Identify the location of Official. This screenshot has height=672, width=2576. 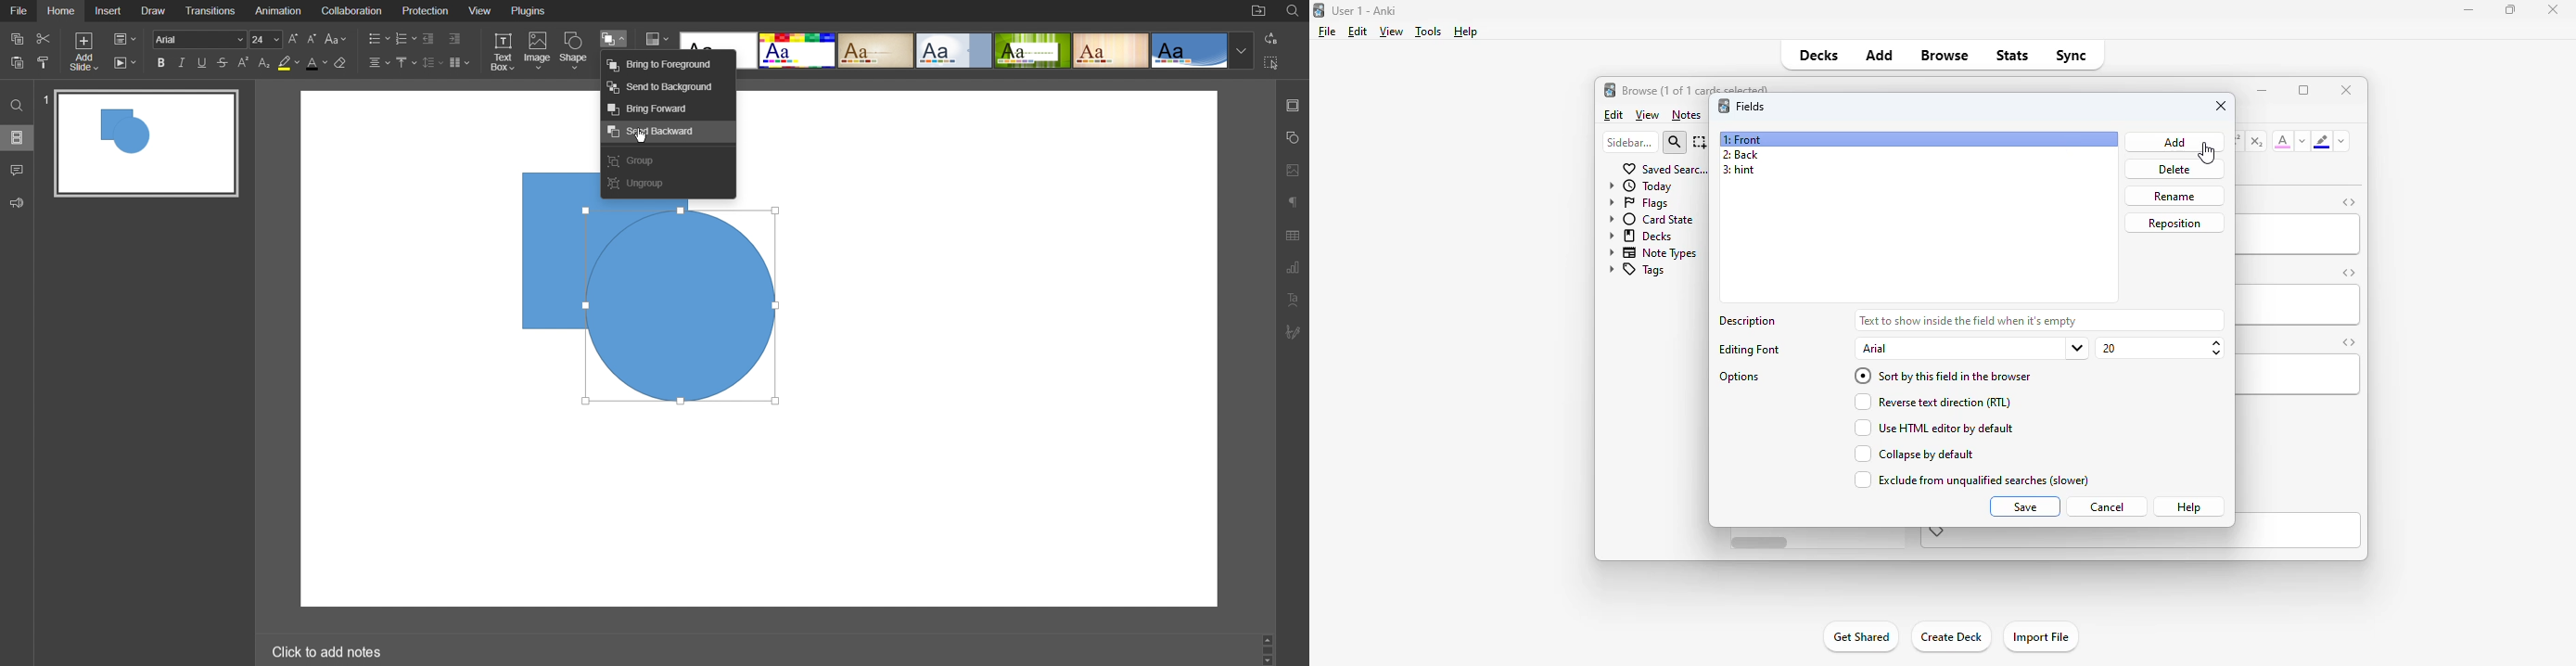
(954, 50).